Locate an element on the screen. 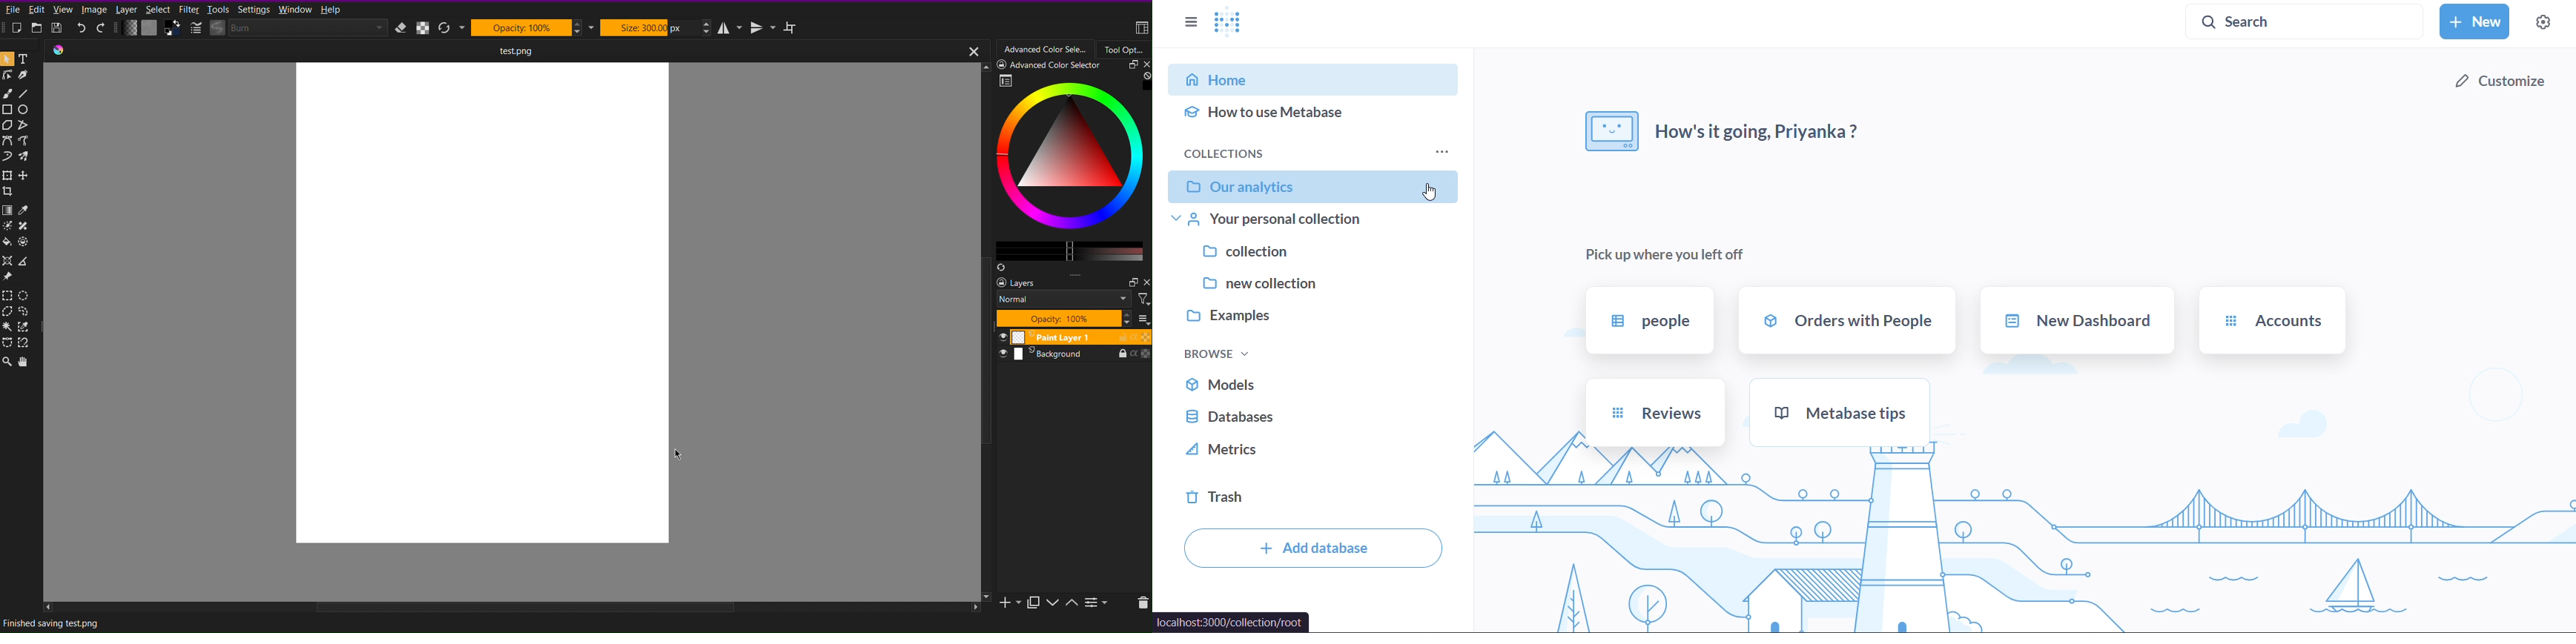 The width and height of the screenshot is (2576, 644). Wraparound is located at coordinates (791, 27).